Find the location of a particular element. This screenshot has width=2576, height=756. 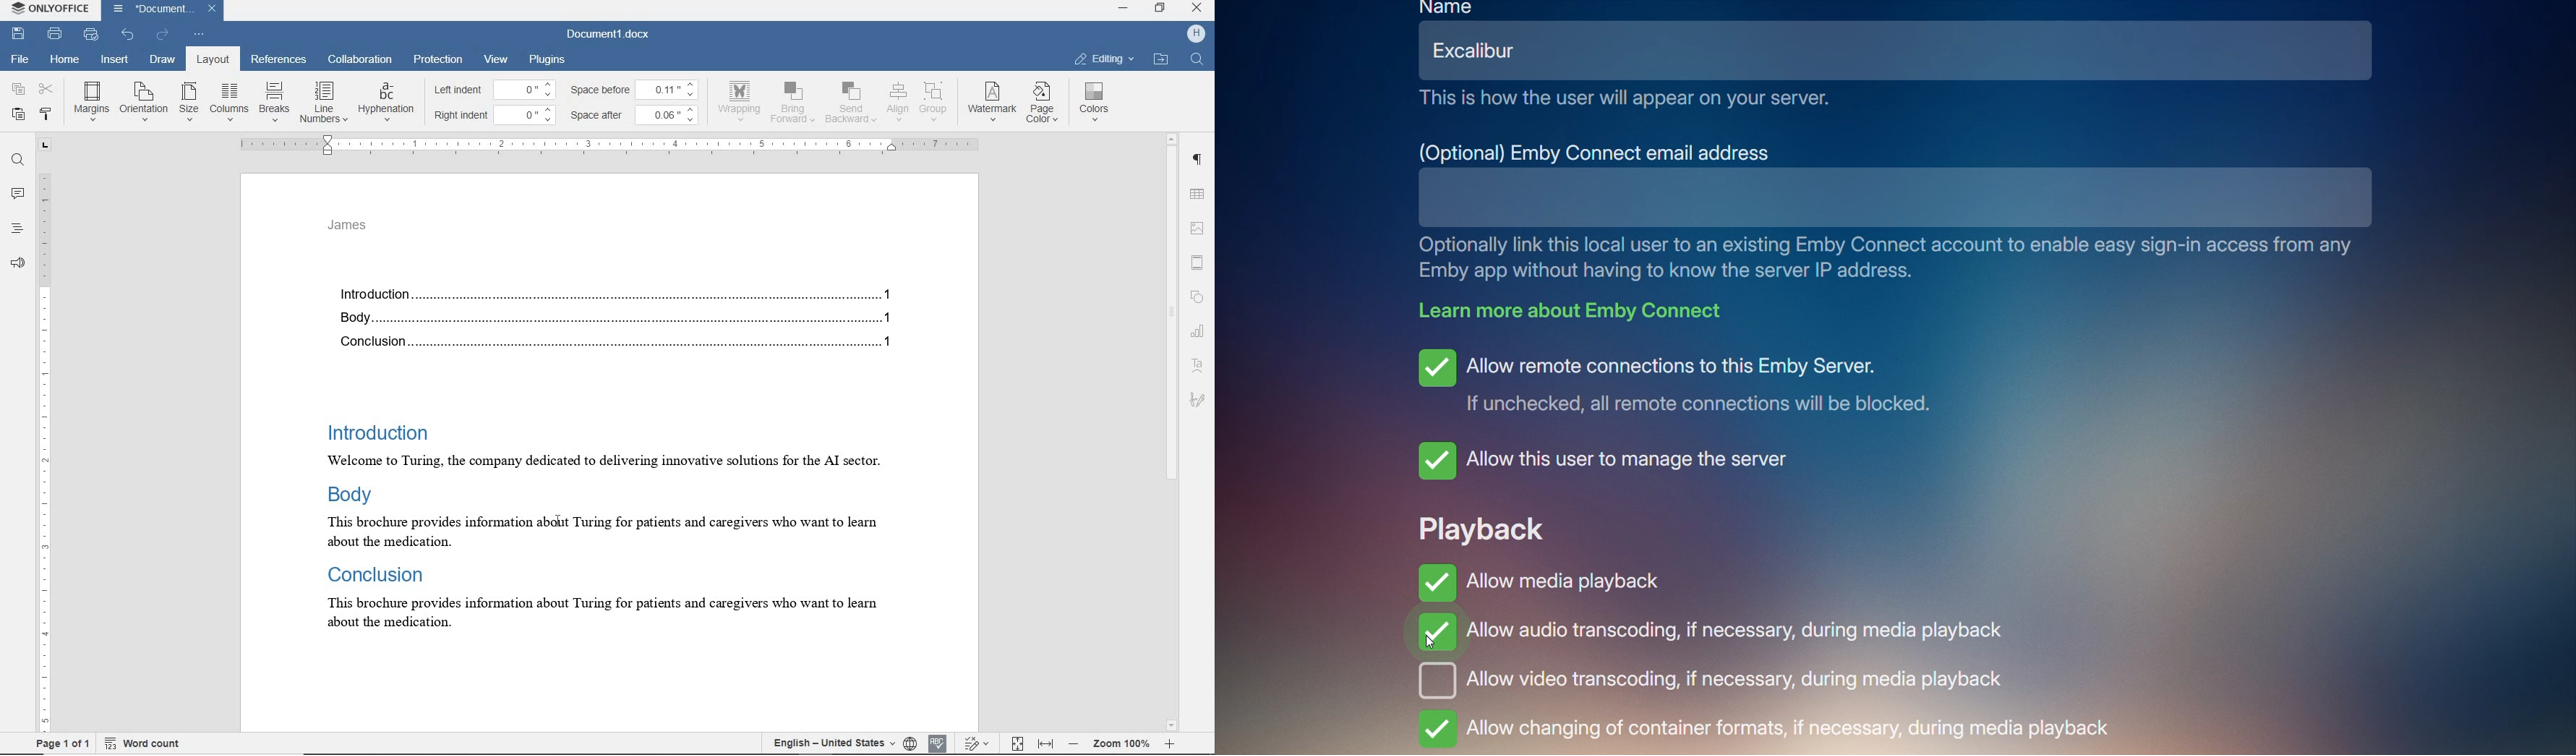

0.11 is located at coordinates (671, 88).